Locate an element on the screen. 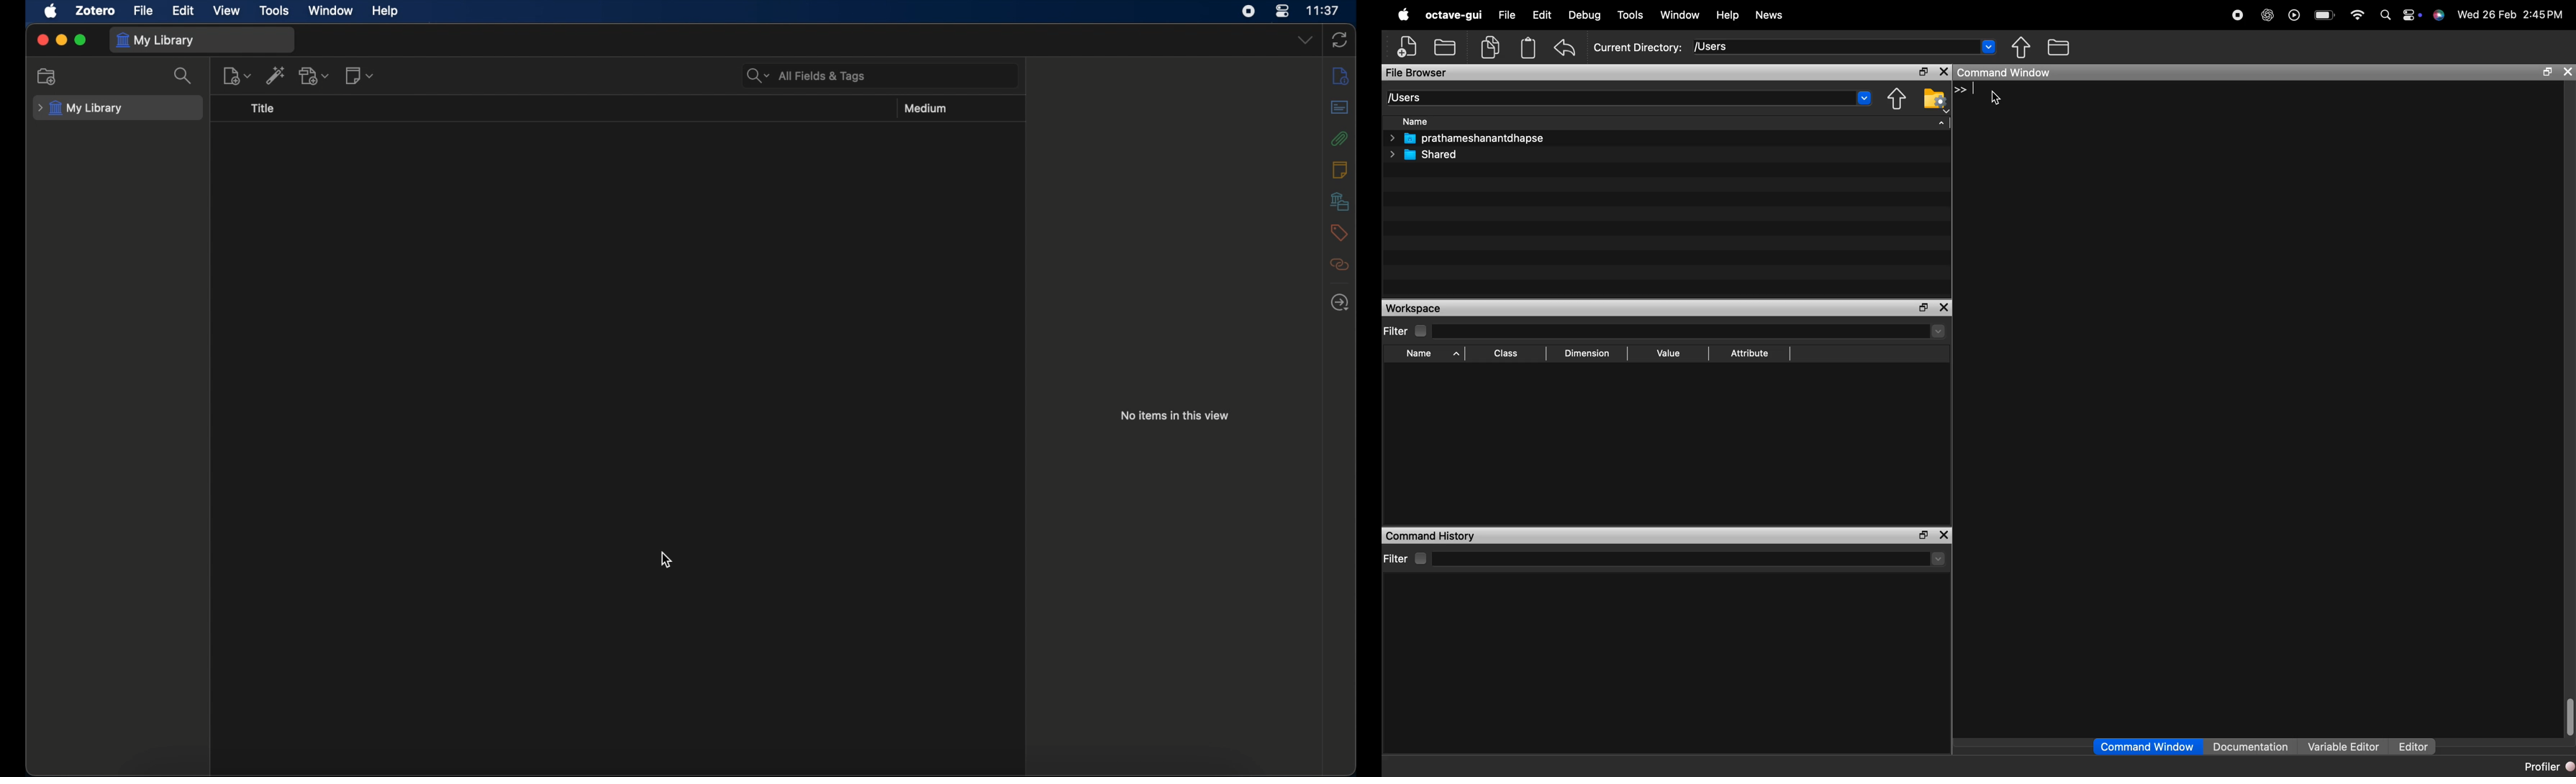 This screenshot has height=784, width=2576. Tools is located at coordinates (1629, 14).